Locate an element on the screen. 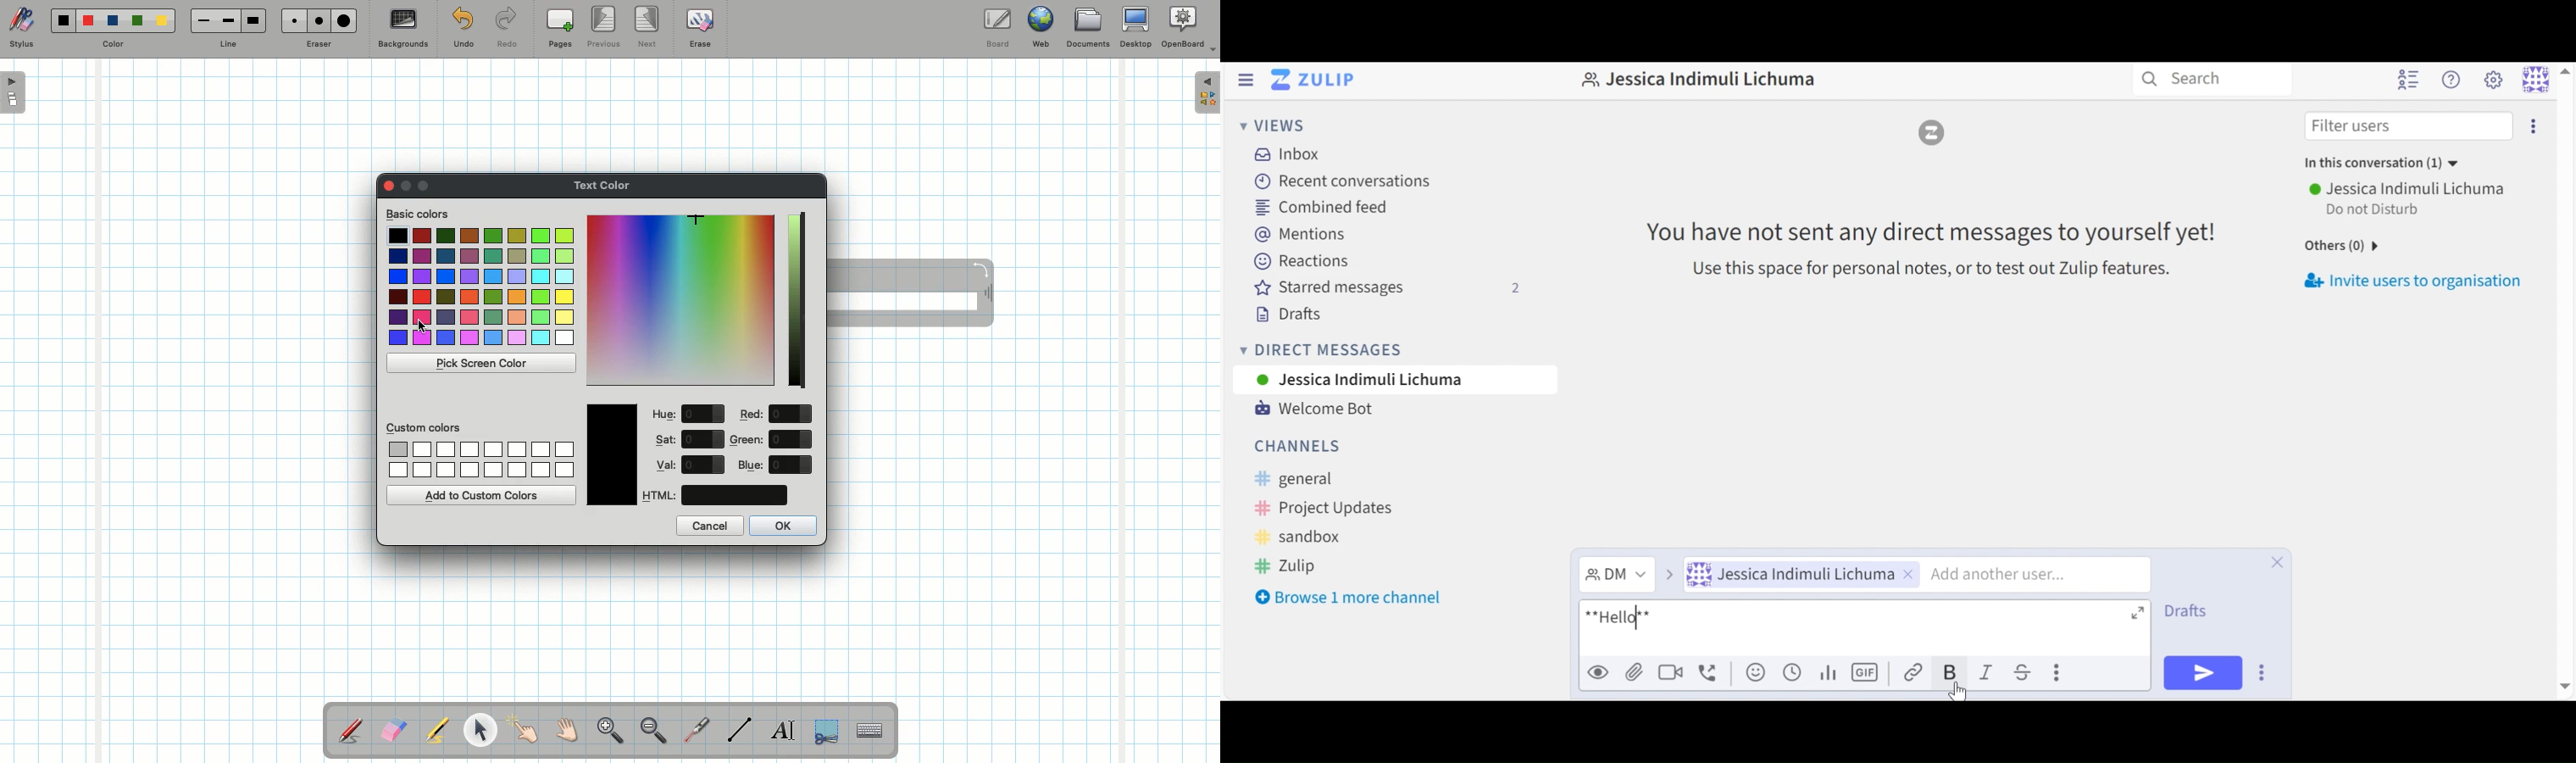  You have not sent any direct messages to yourself yet!
Use this space for personal notes, or to test out Zulip features. is located at coordinates (1924, 247).